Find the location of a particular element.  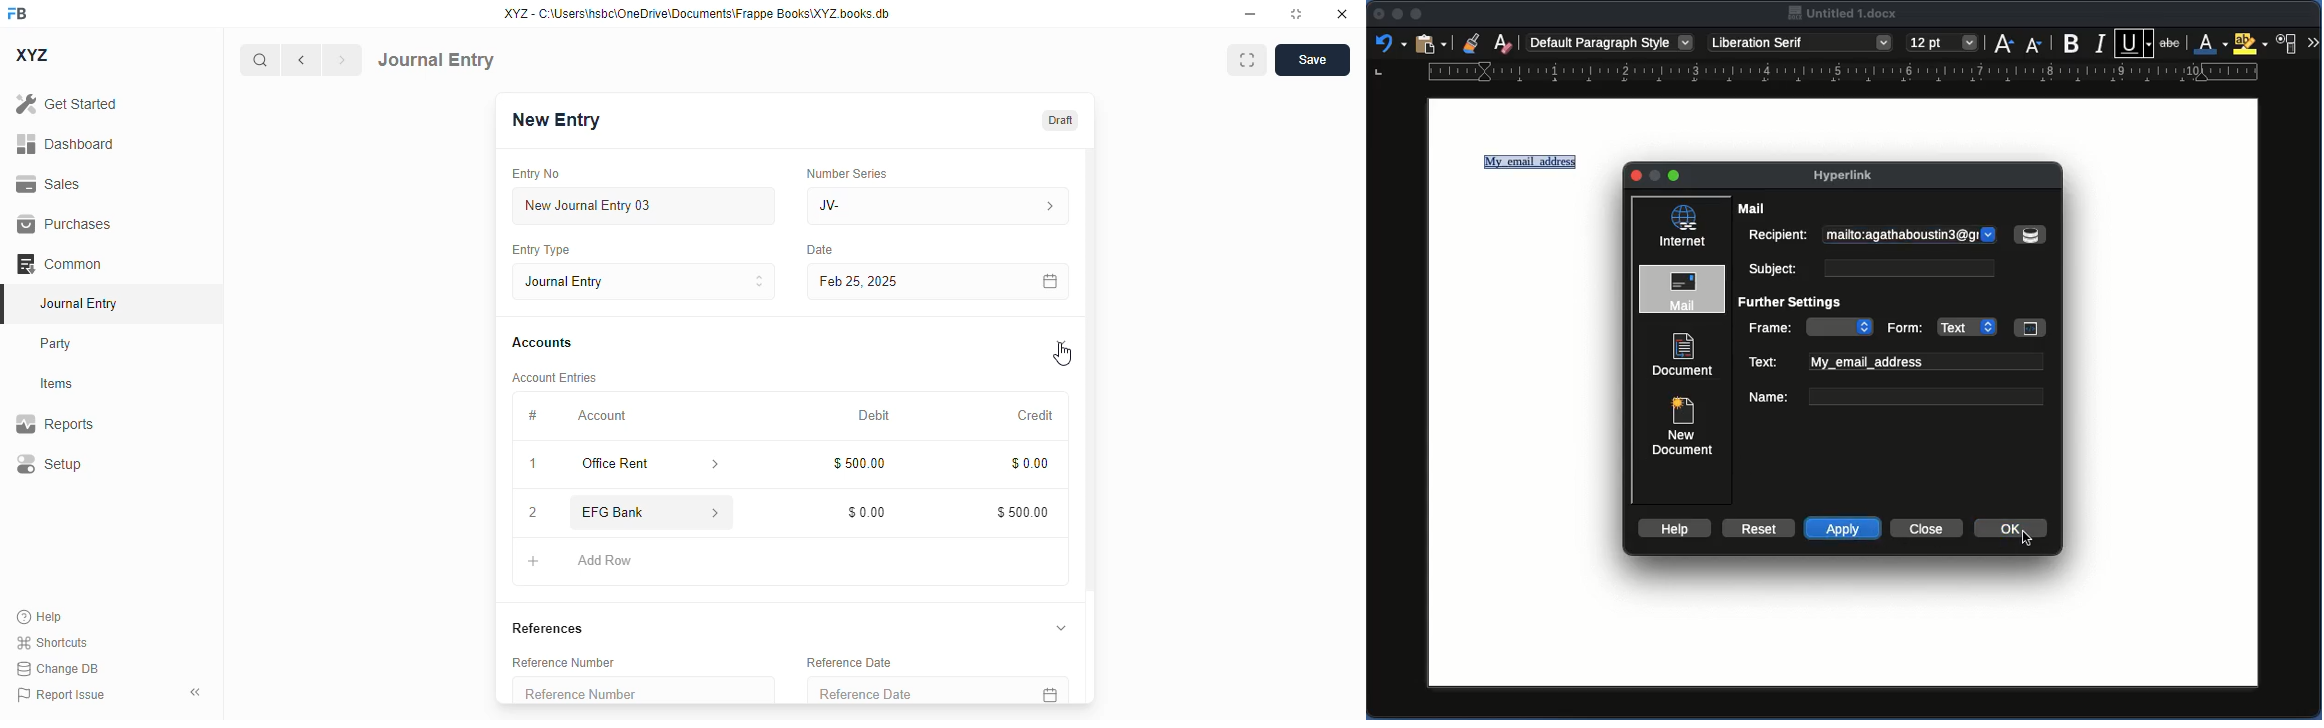

FB logo is located at coordinates (17, 12).